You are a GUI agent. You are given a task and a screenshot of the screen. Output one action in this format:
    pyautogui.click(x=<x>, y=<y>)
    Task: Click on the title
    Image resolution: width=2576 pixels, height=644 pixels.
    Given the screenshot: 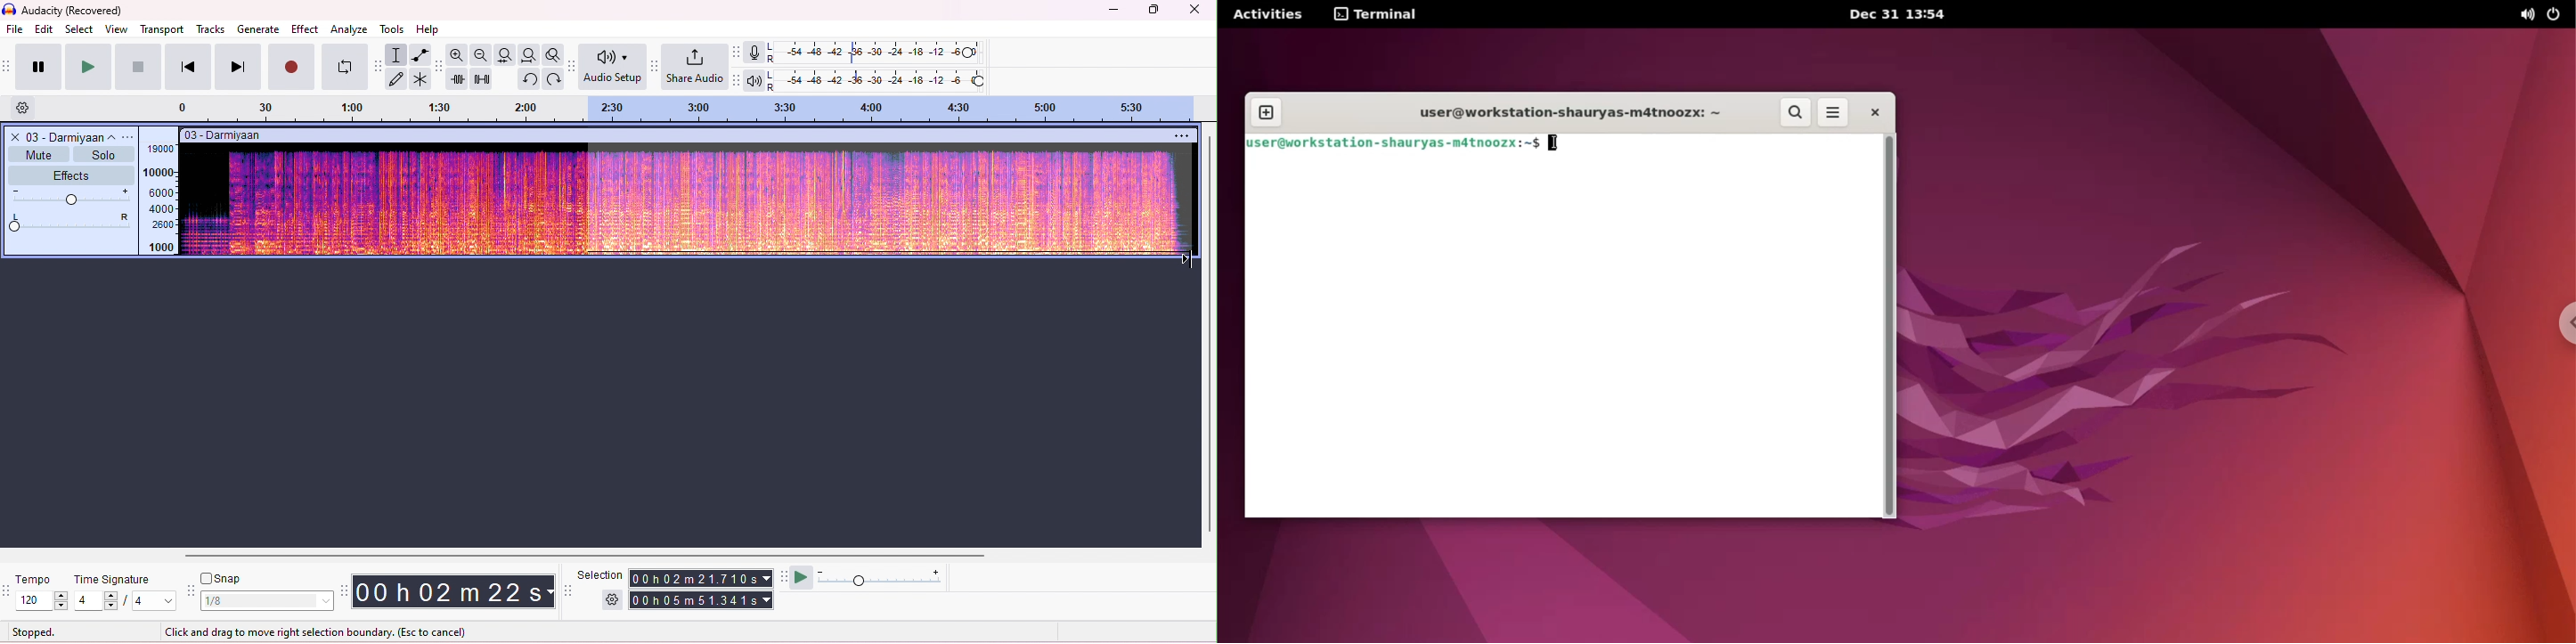 What is the action you would take?
    pyautogui.click(x=65, y=11)
    